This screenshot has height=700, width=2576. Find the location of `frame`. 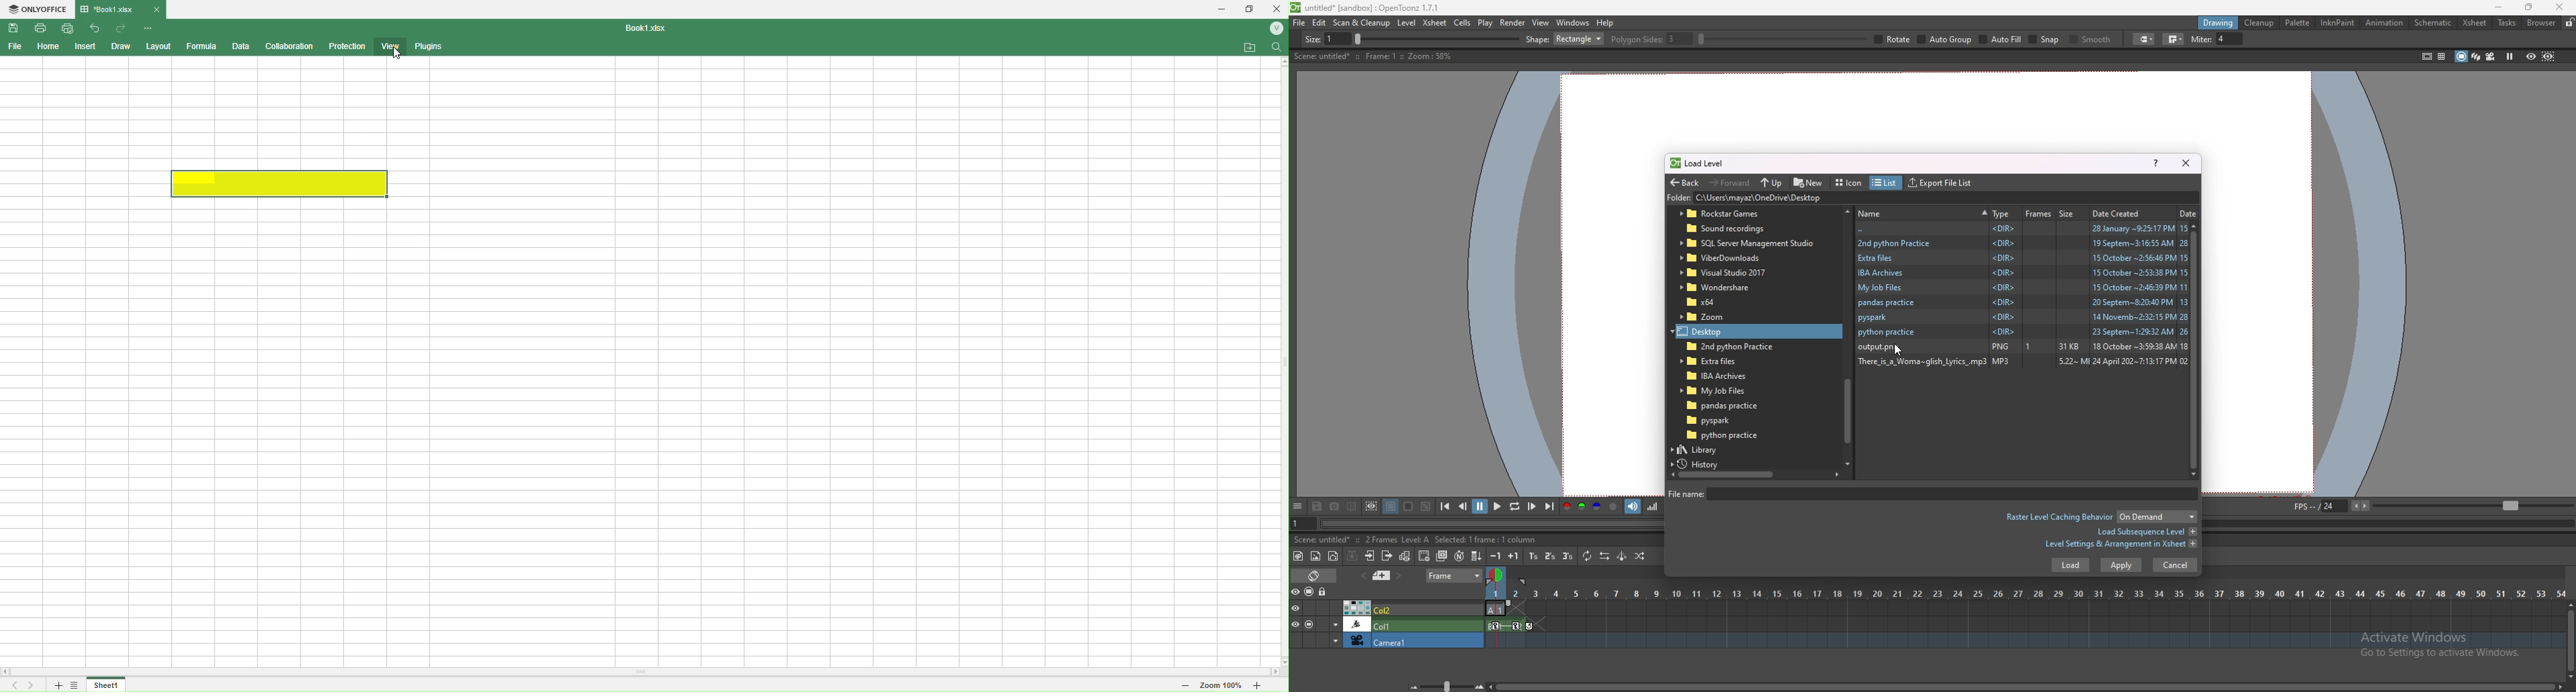

frame is located at coordinates (1455, 574).